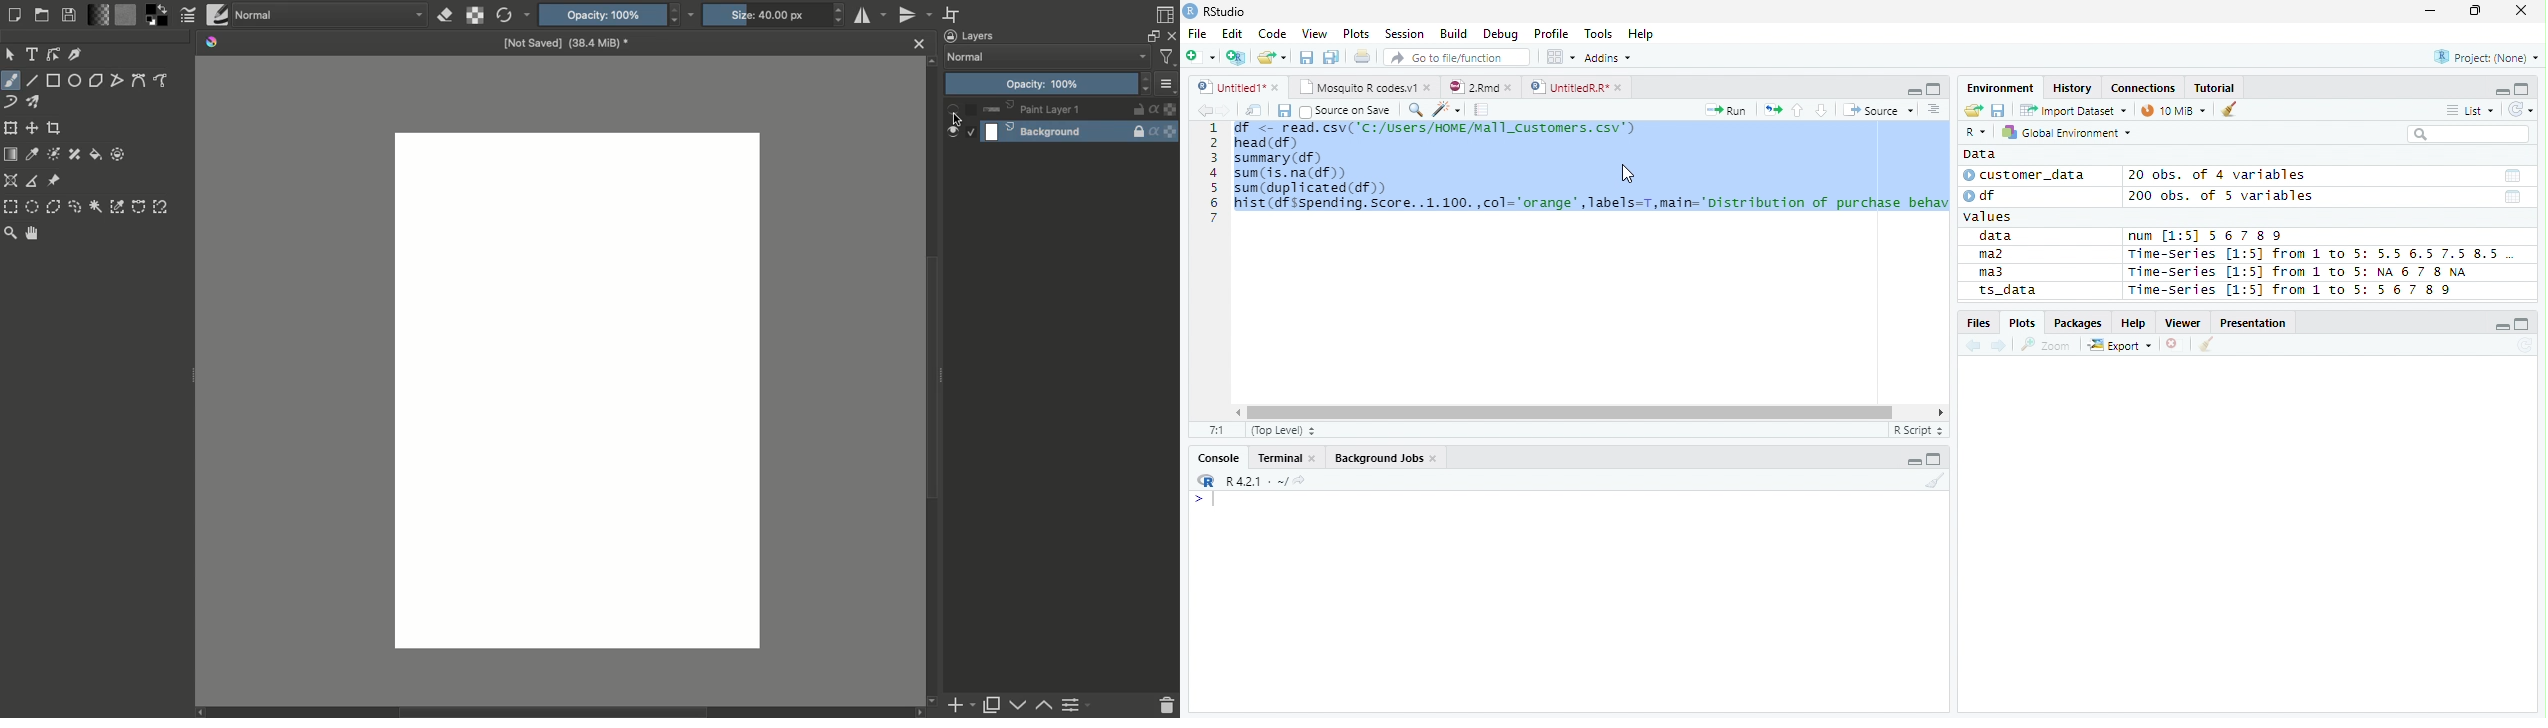 This screenshot has width=2548, height=728. I want to click on 10 MiB, so click(2175, 110).